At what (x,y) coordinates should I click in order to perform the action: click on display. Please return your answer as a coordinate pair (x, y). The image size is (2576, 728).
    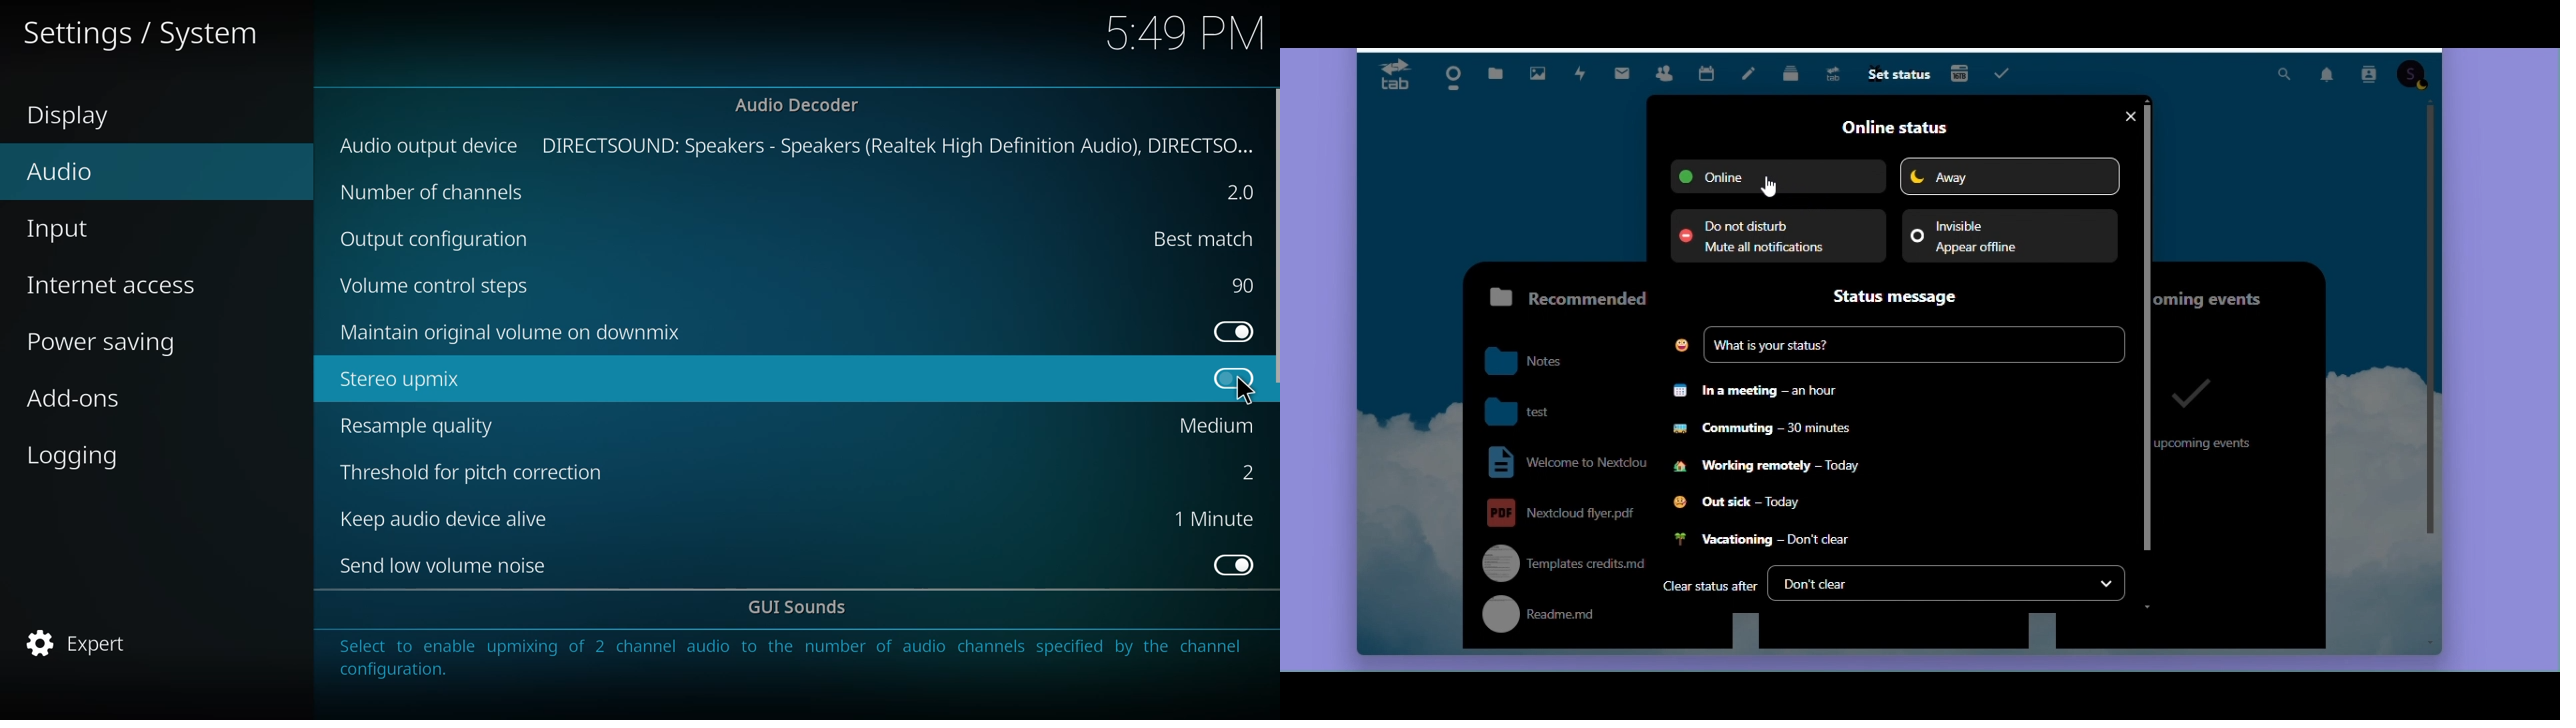
    Looking at the image, I should click on (73, 116).